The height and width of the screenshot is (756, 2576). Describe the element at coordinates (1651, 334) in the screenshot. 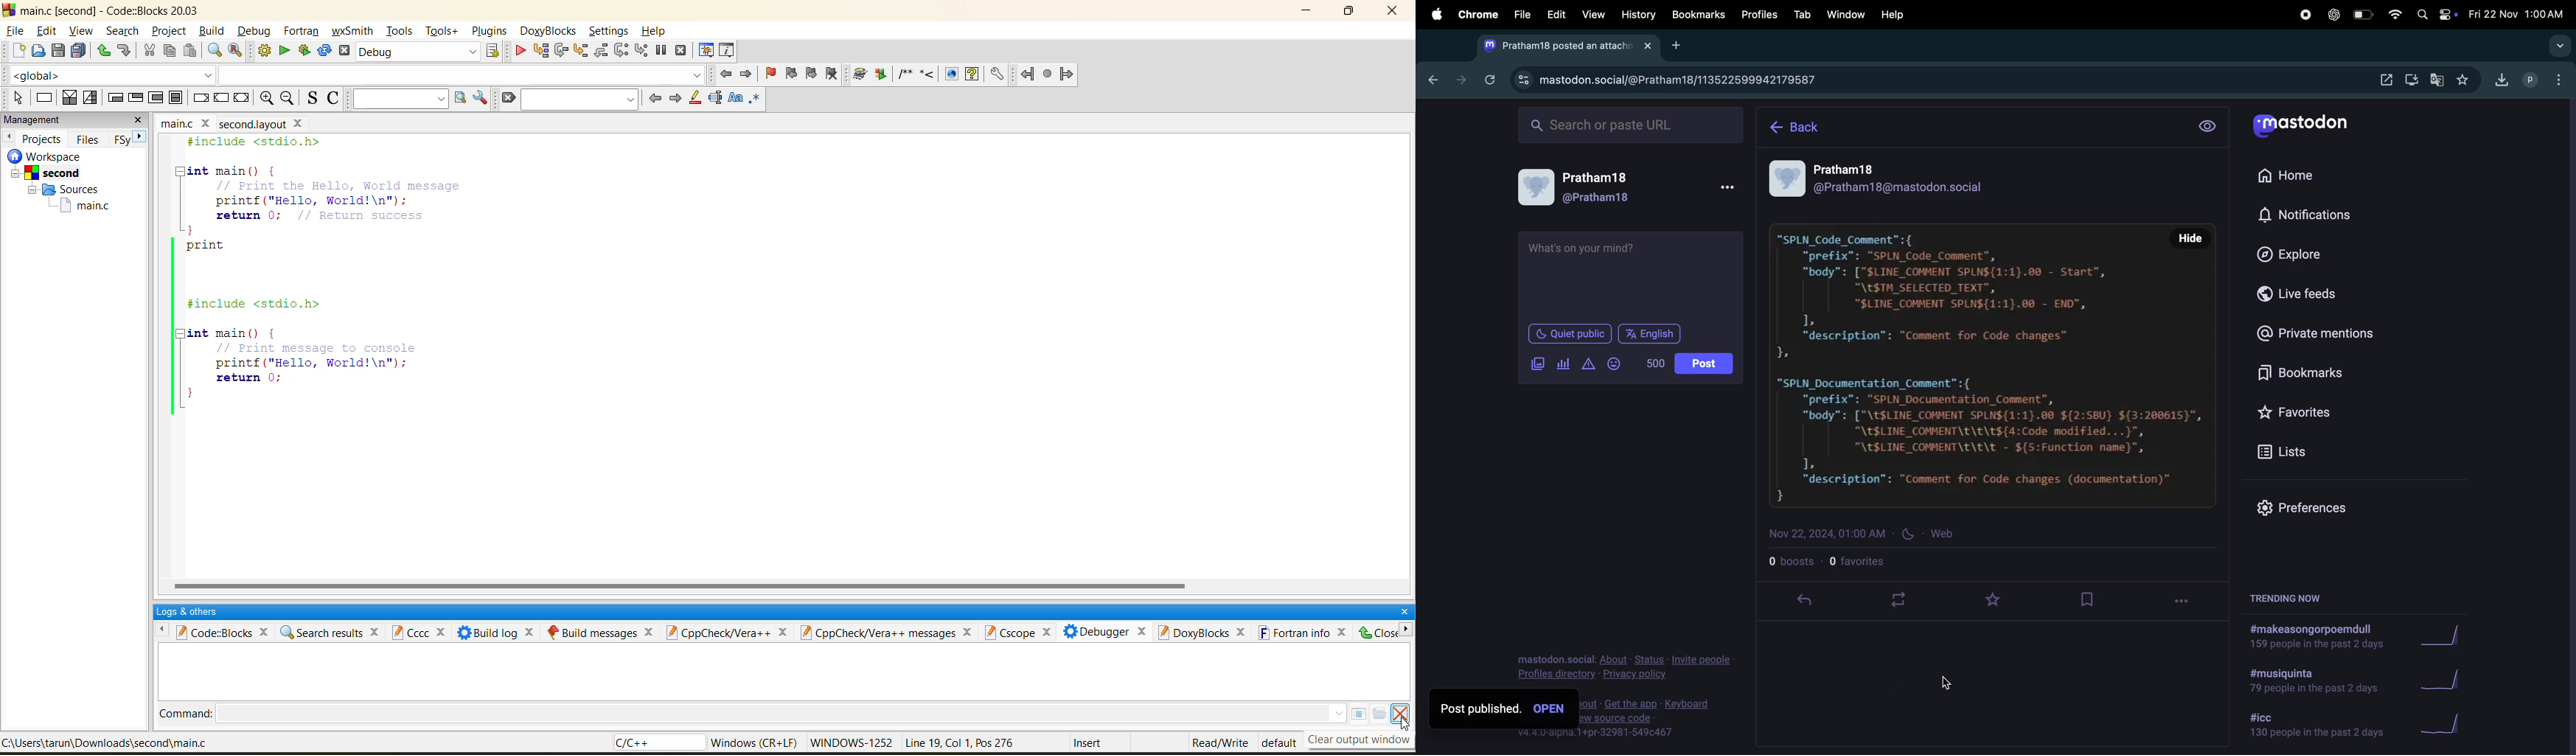

I see `english` at that location.